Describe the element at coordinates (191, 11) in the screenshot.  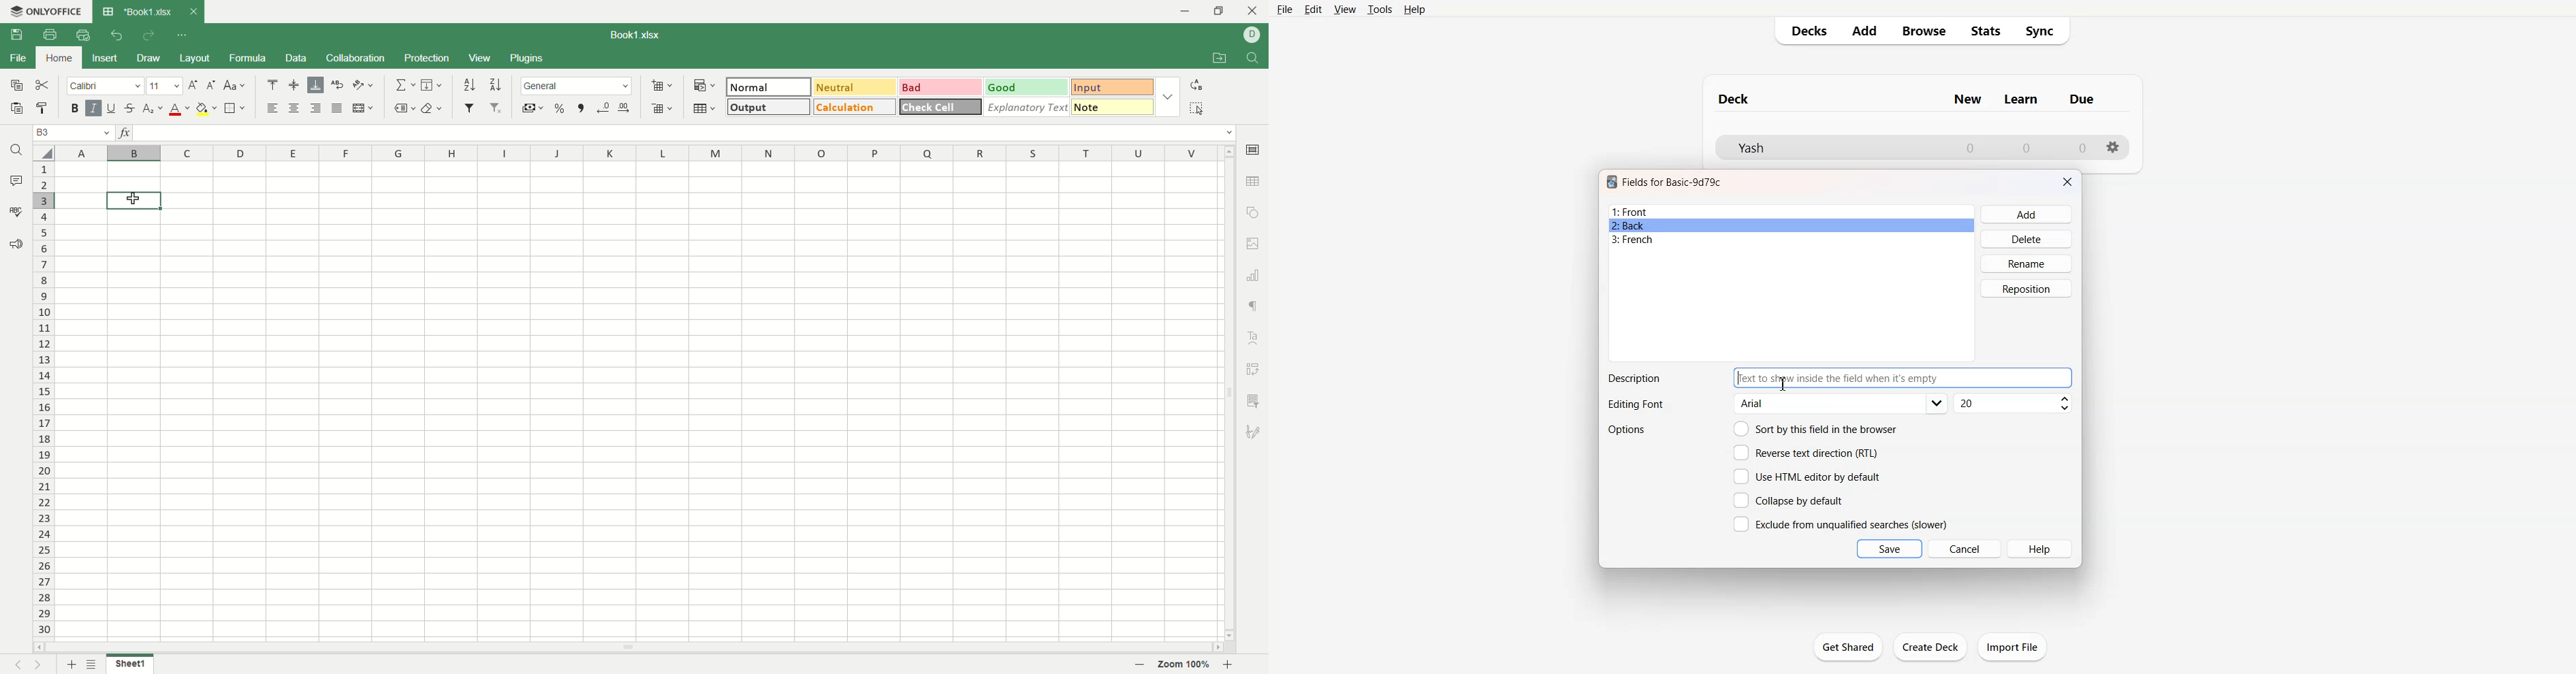
I see `closes` at that location.